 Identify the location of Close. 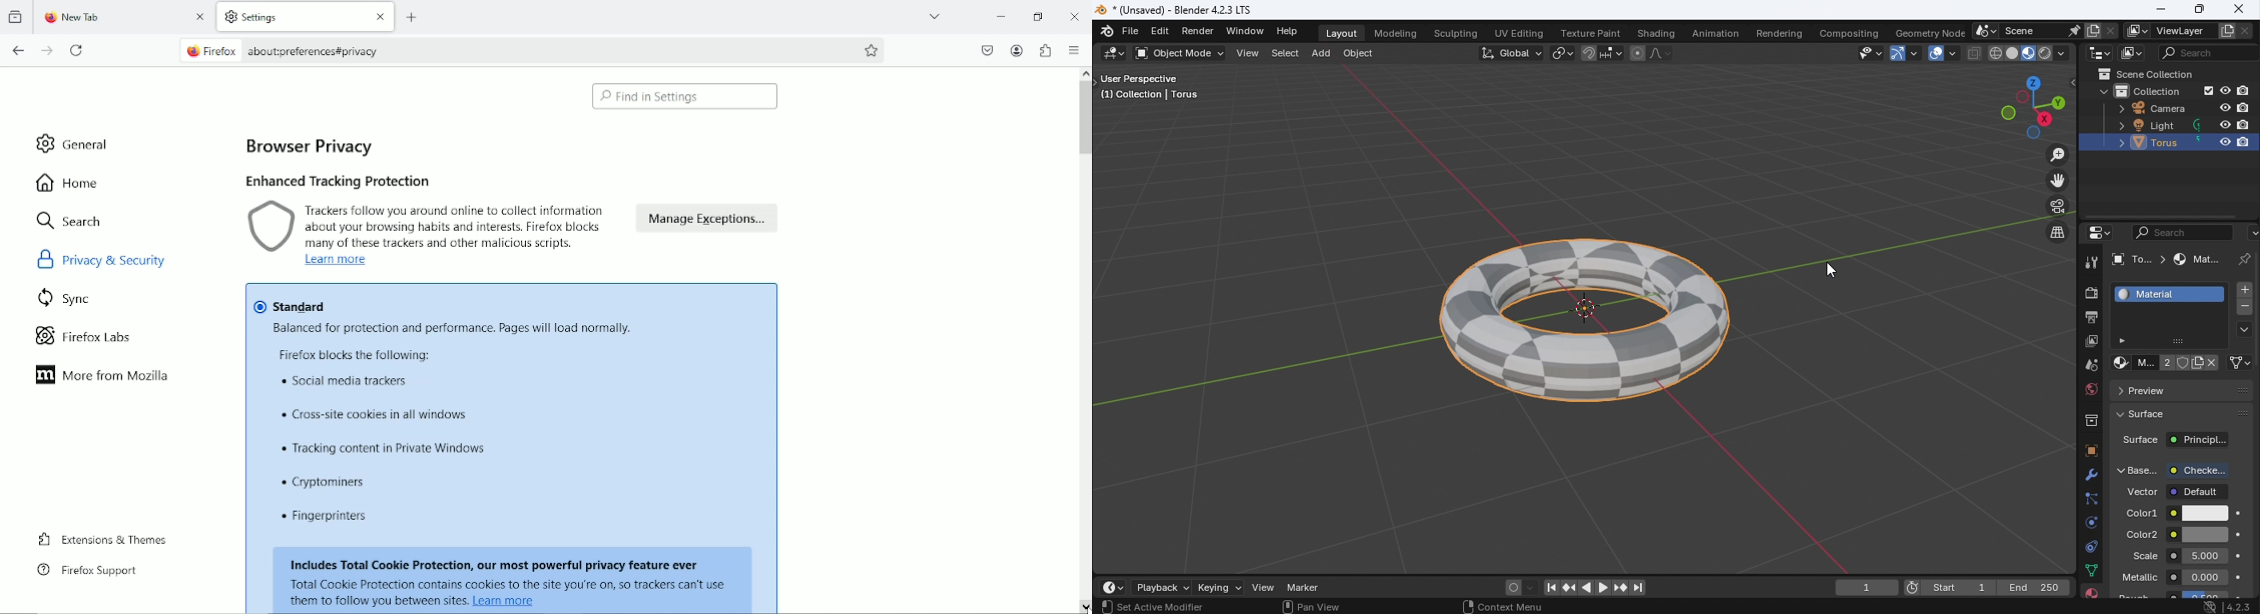
(2239, 10).